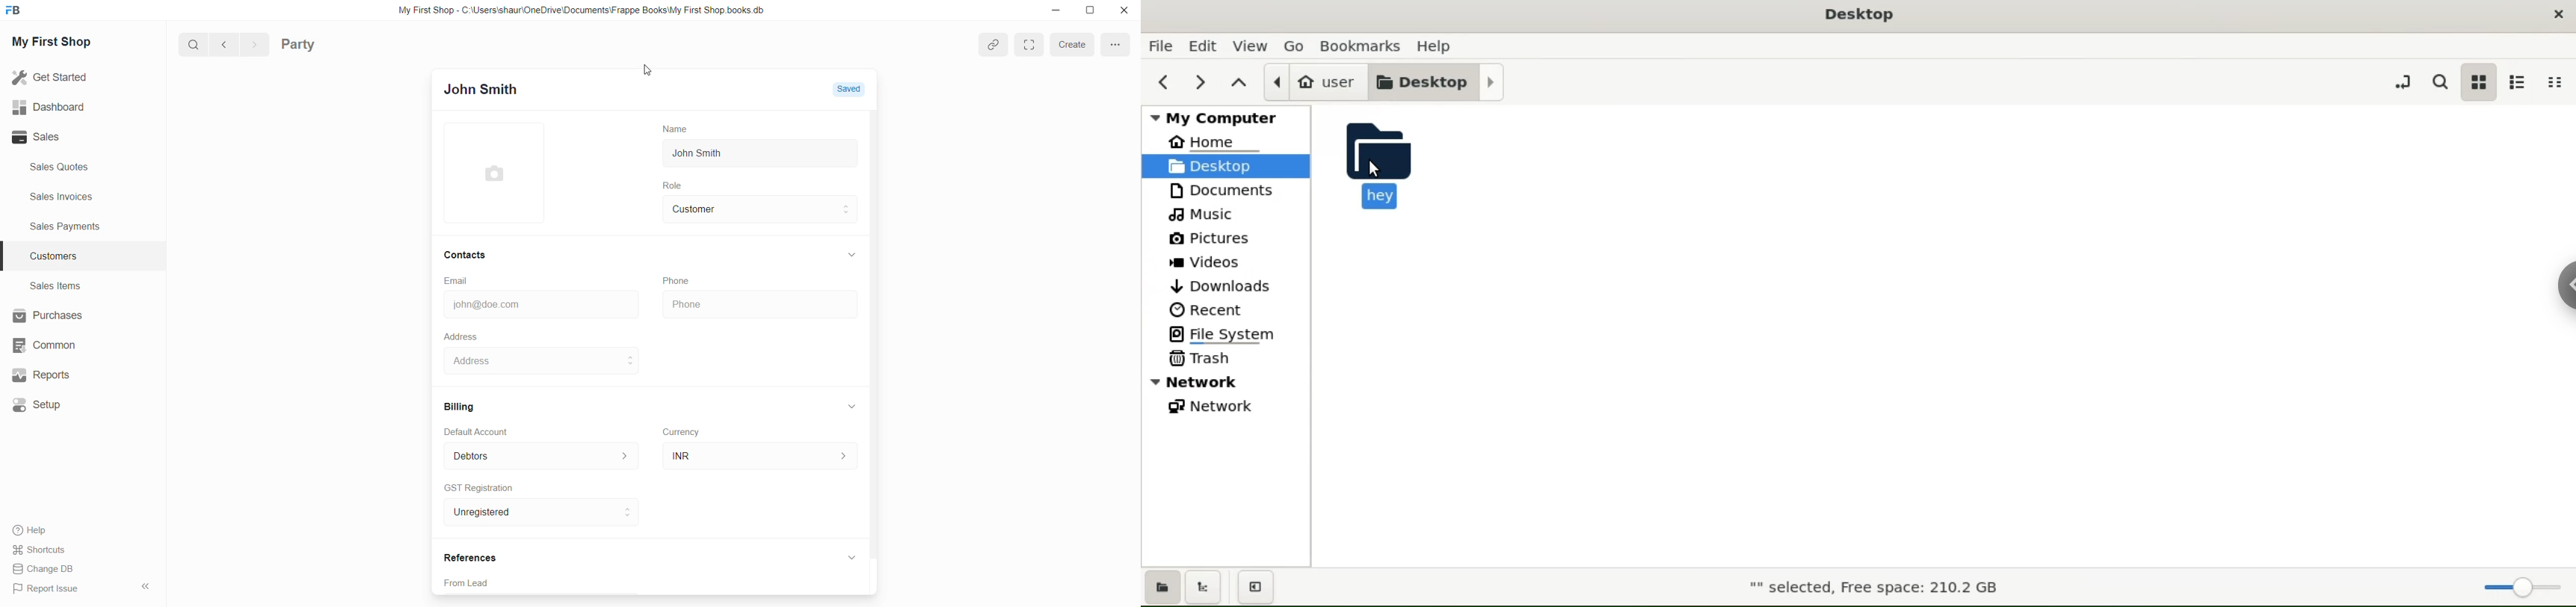 This screenshot has height=616, width=2576. I want to click on Role, so click(677, 186).